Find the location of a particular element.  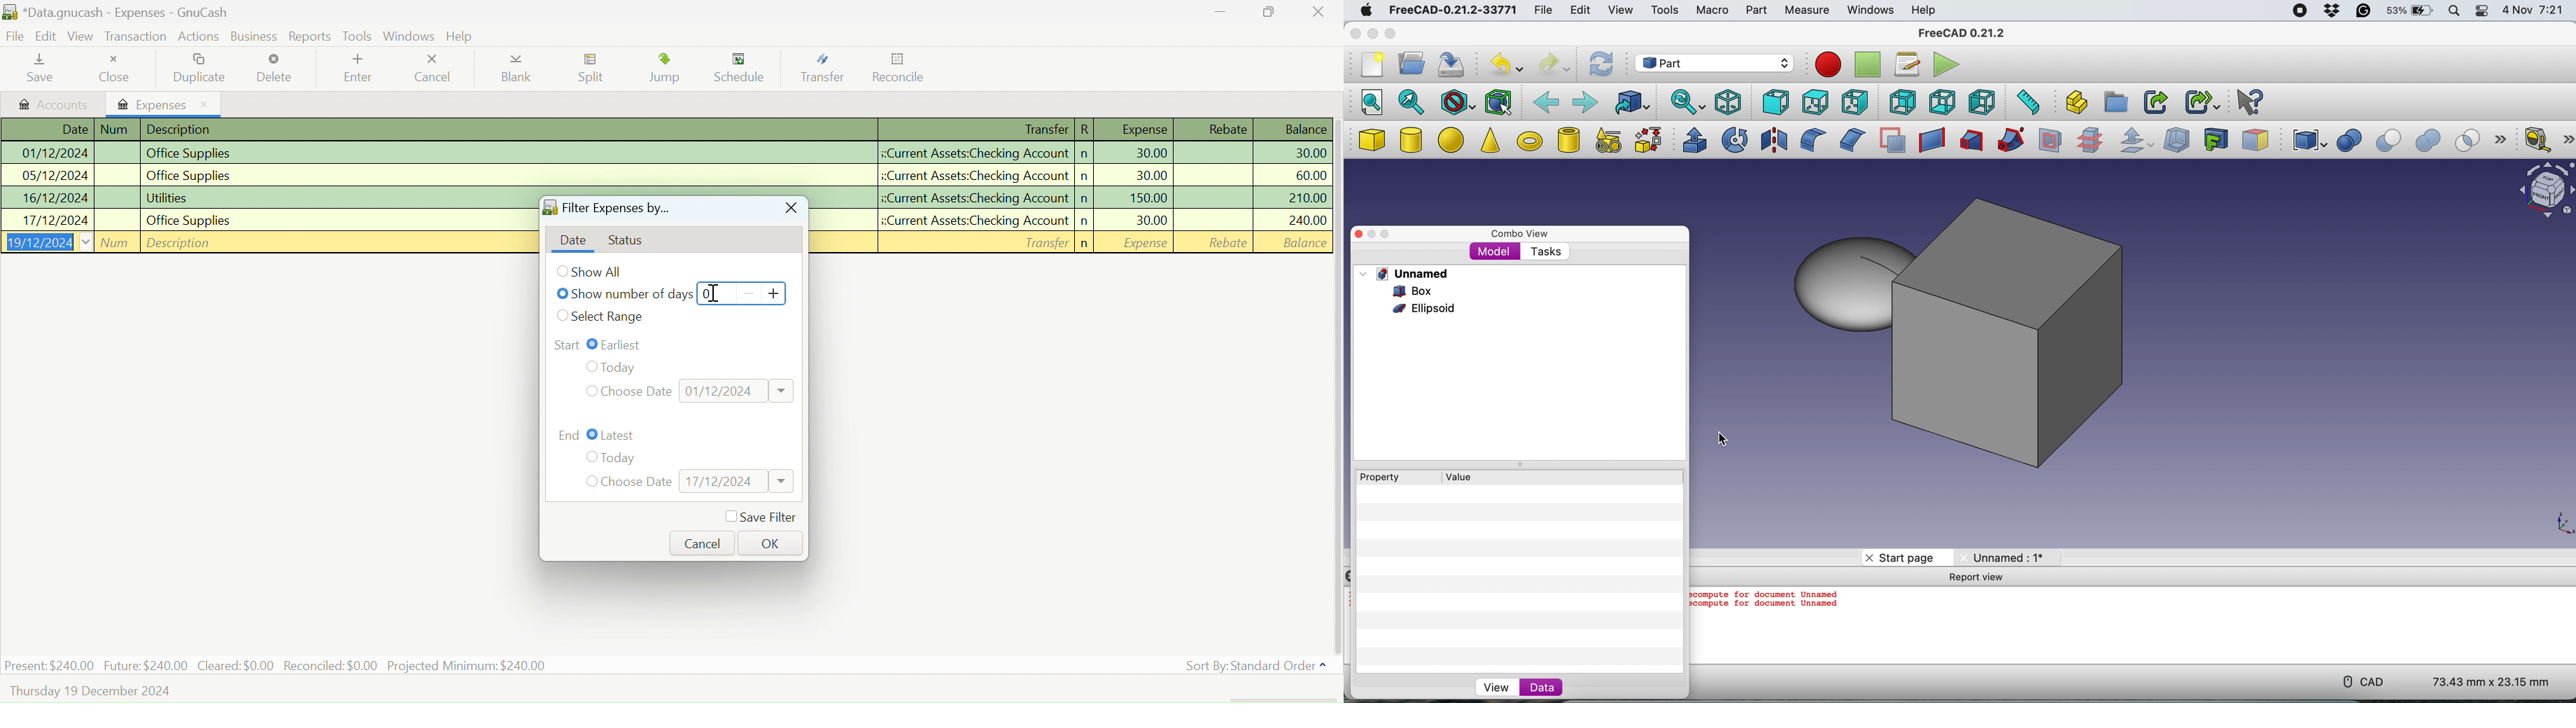

close is located at coordinates (1354, 34).